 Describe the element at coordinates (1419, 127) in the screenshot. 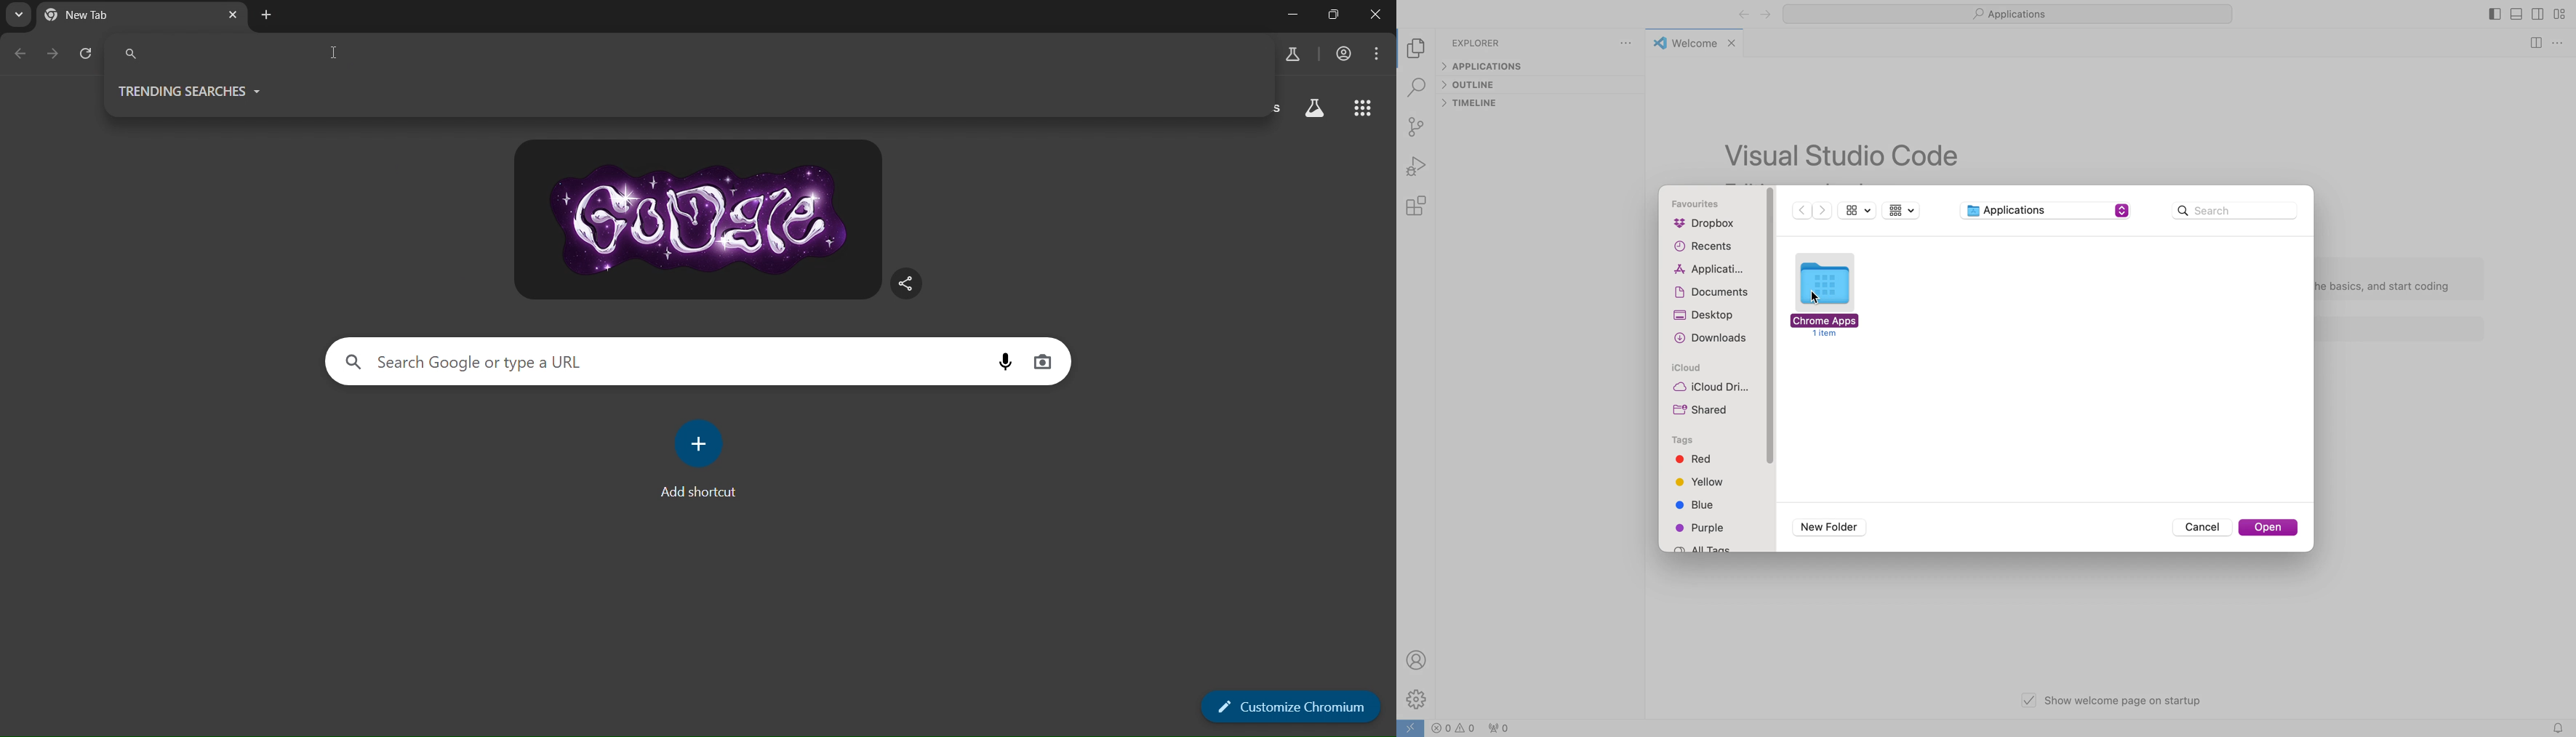

I see `source control` at that location.